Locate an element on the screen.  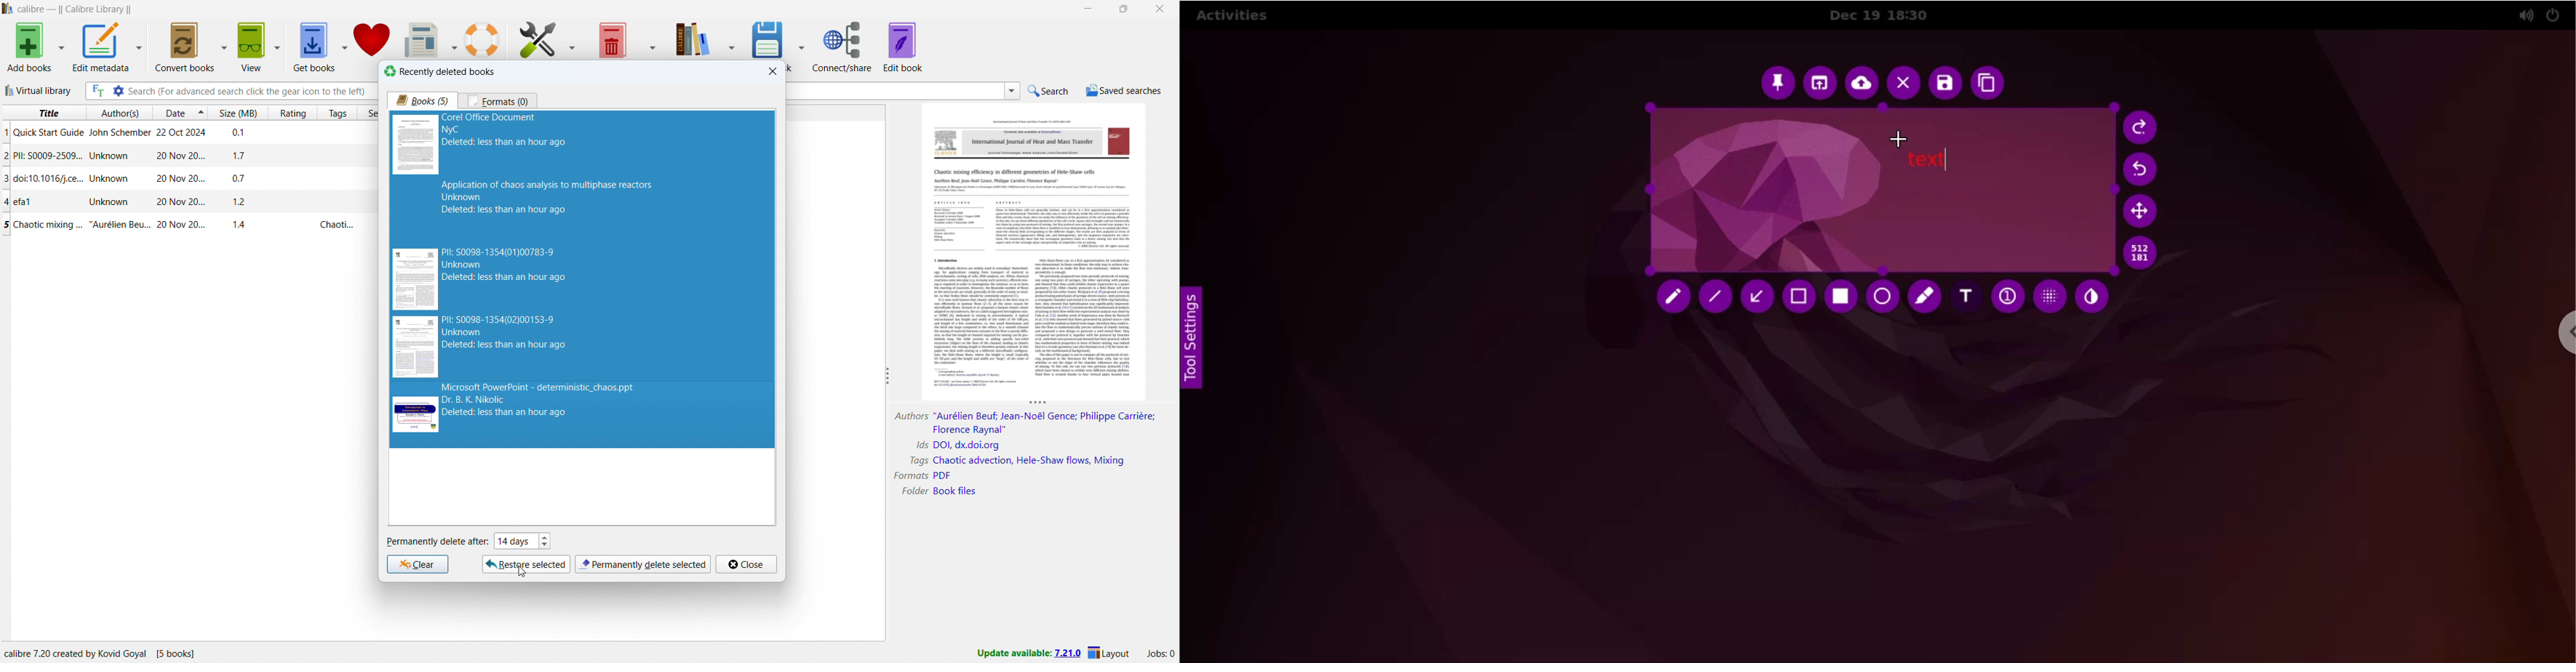
edit book is located at coordinates (903, 46).